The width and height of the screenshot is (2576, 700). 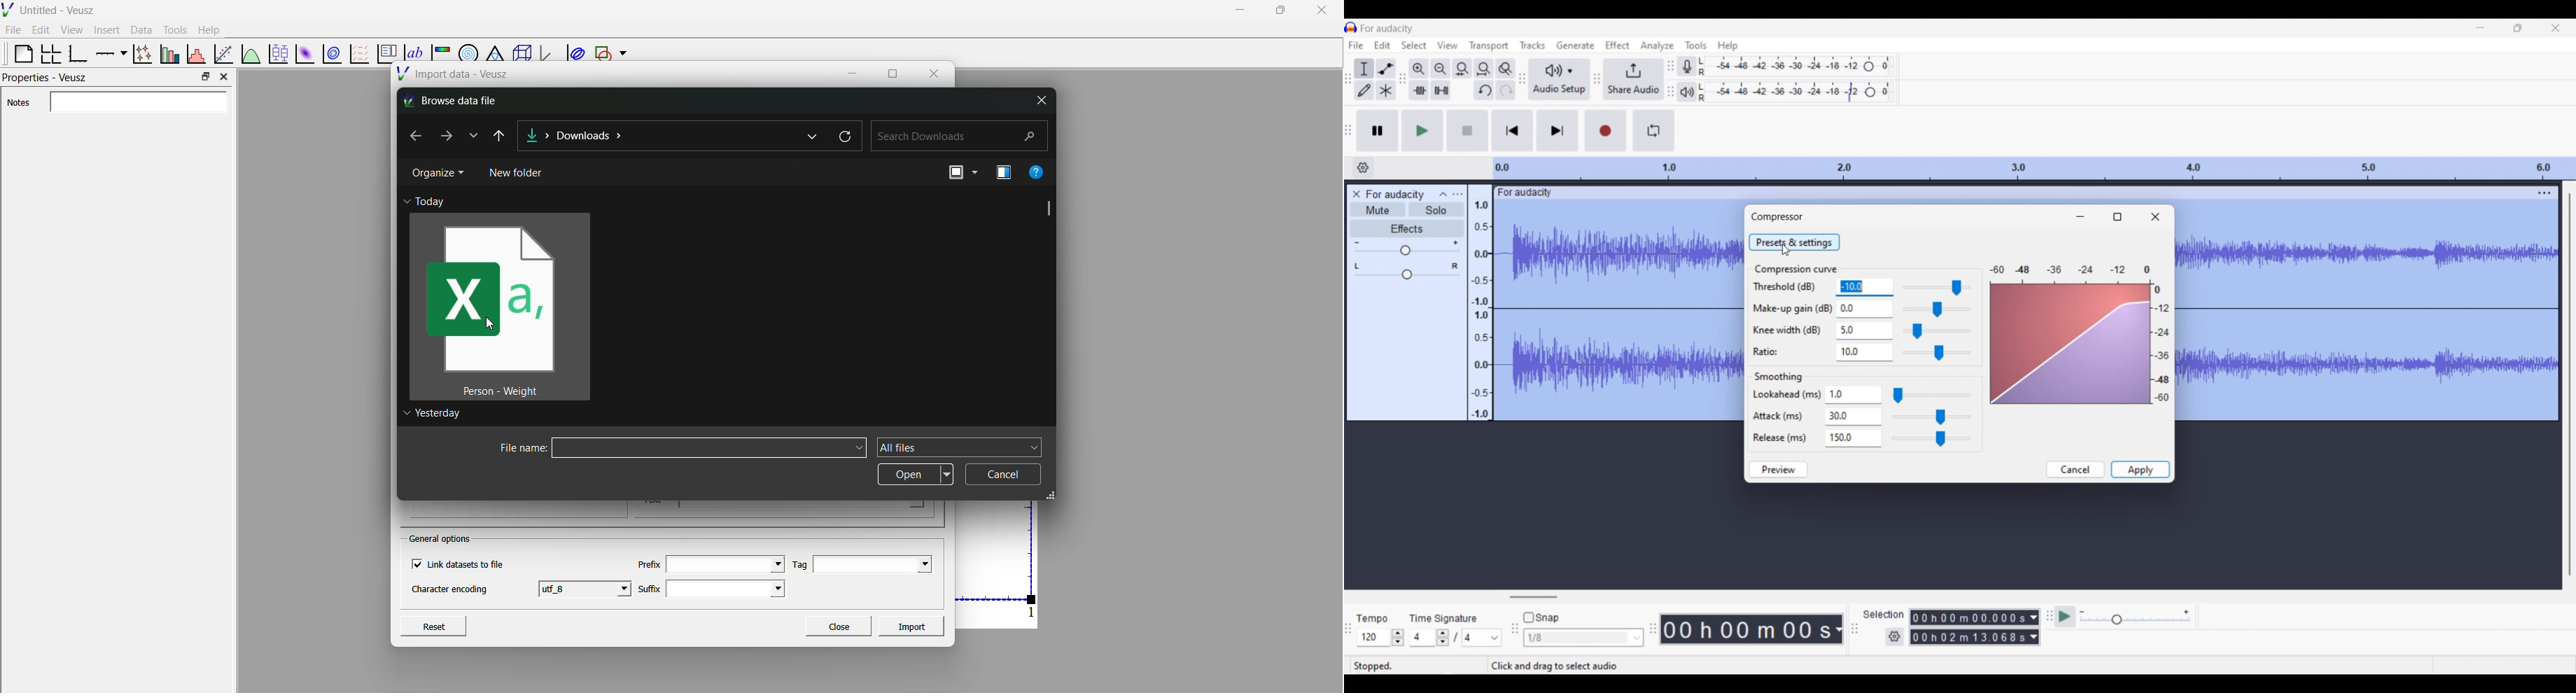 What do you see at coordinates (547, 55) in the screenshot?
I see `3d graph` at bounding box center [547, 55].